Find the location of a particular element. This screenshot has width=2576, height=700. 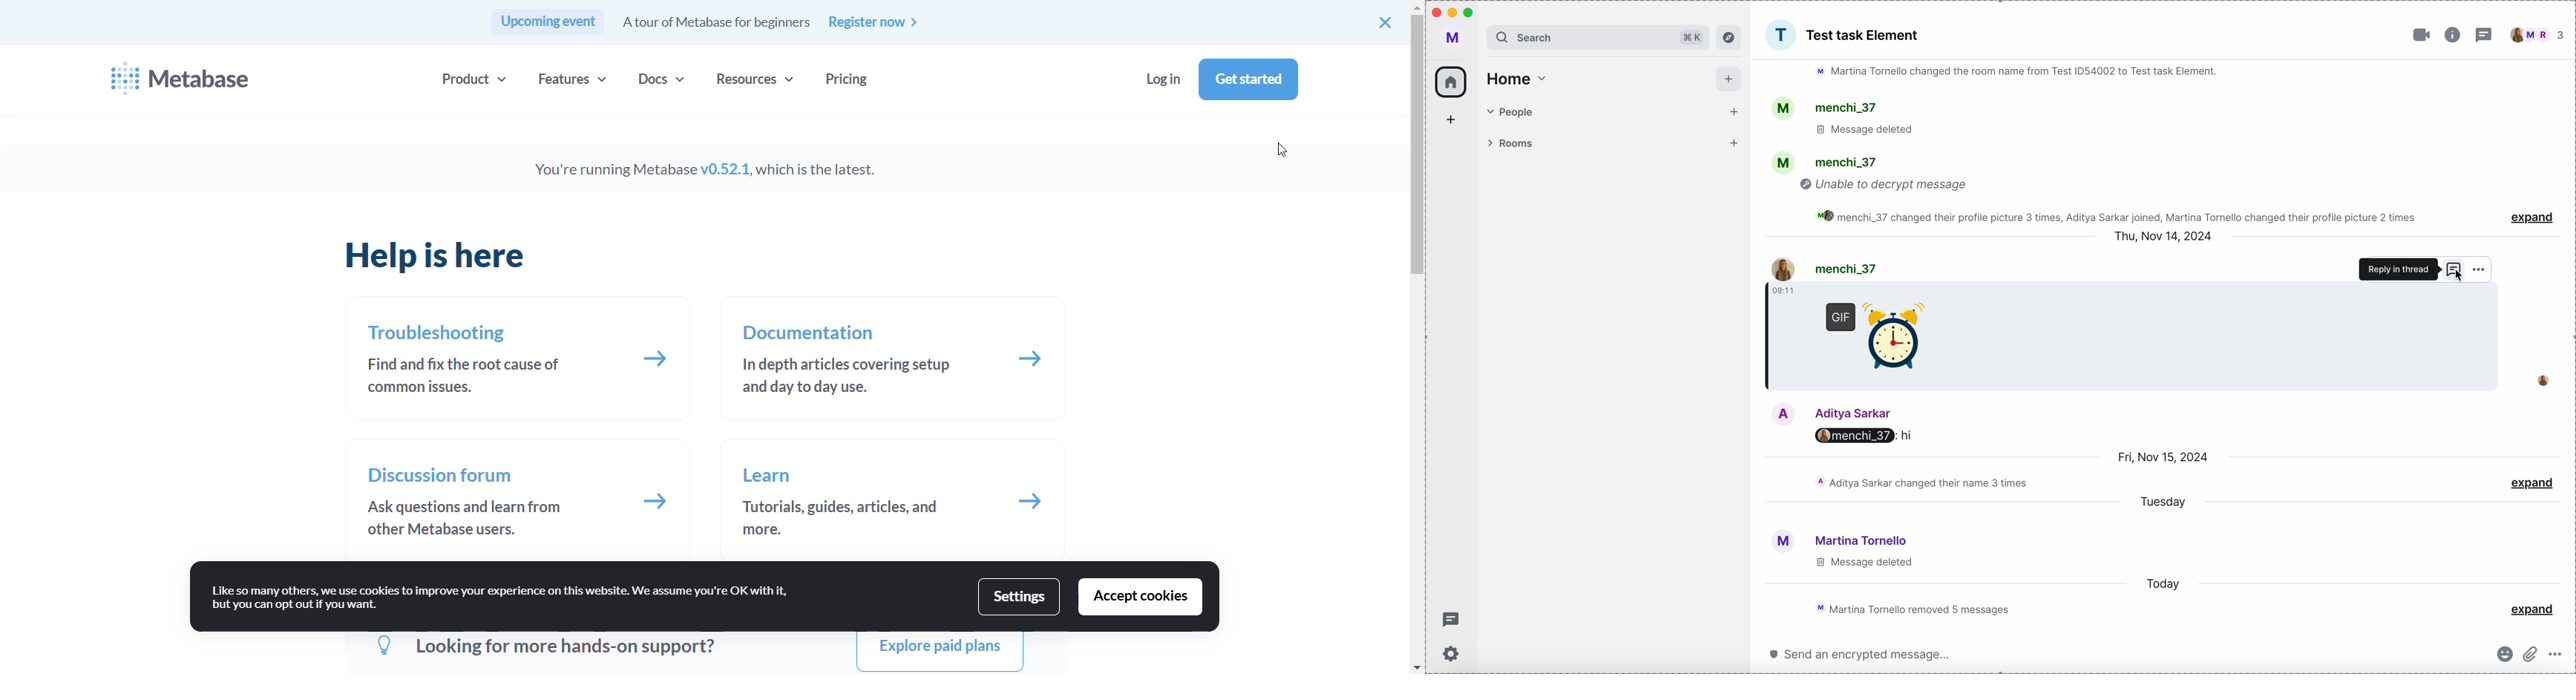

hour is located at coordinates (1785, 291).